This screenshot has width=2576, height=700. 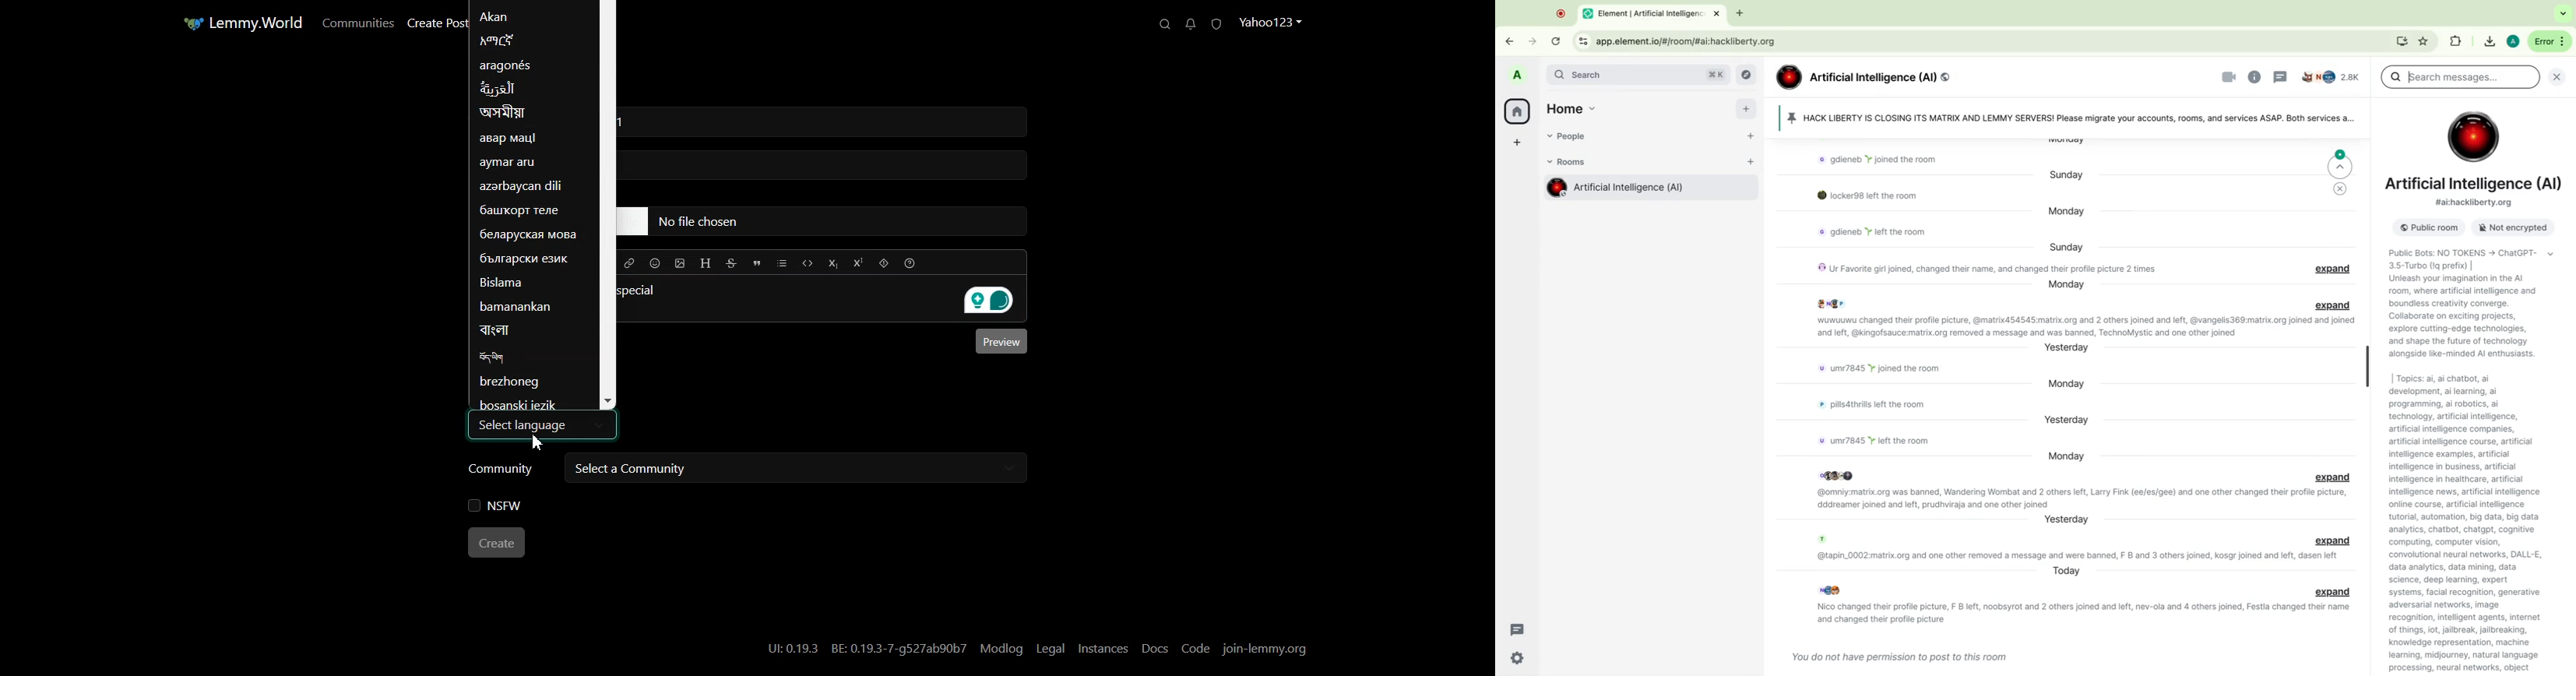 I want to click on message, so click(x=2076, y=554).